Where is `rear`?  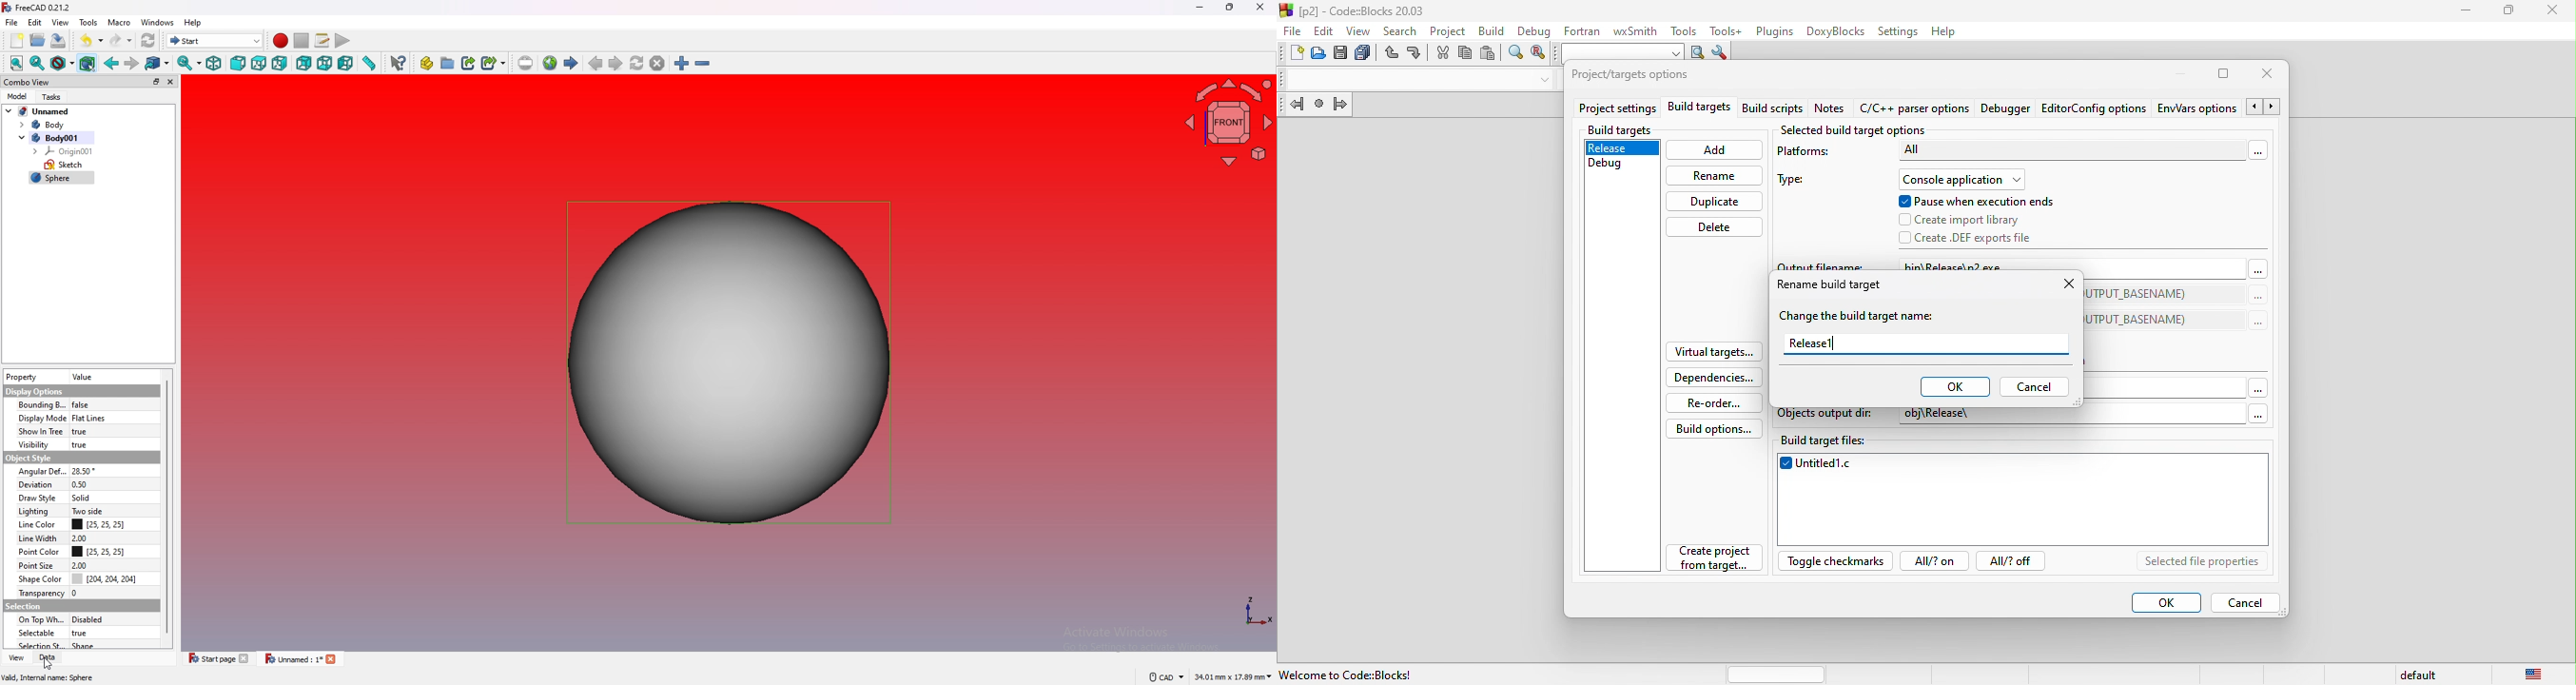 rear is located at coordinates (304, 63).